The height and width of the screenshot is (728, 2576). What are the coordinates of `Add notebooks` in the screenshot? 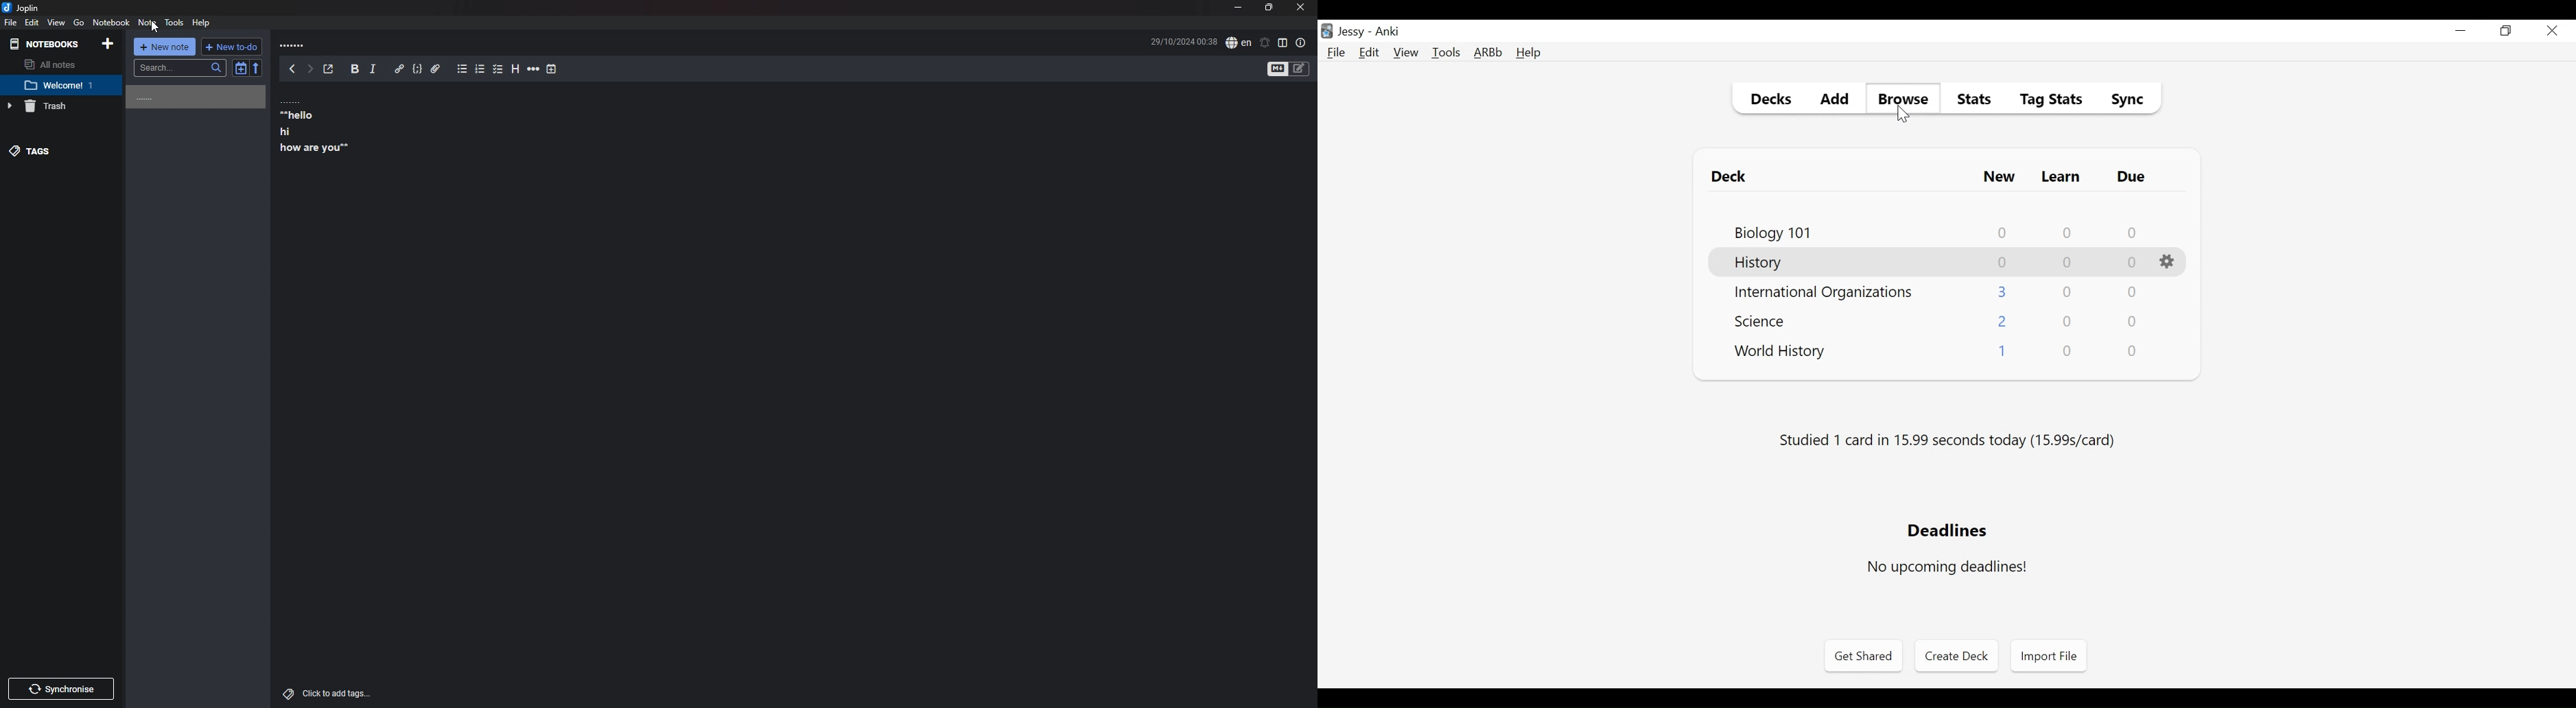 It's located at (106, 45).